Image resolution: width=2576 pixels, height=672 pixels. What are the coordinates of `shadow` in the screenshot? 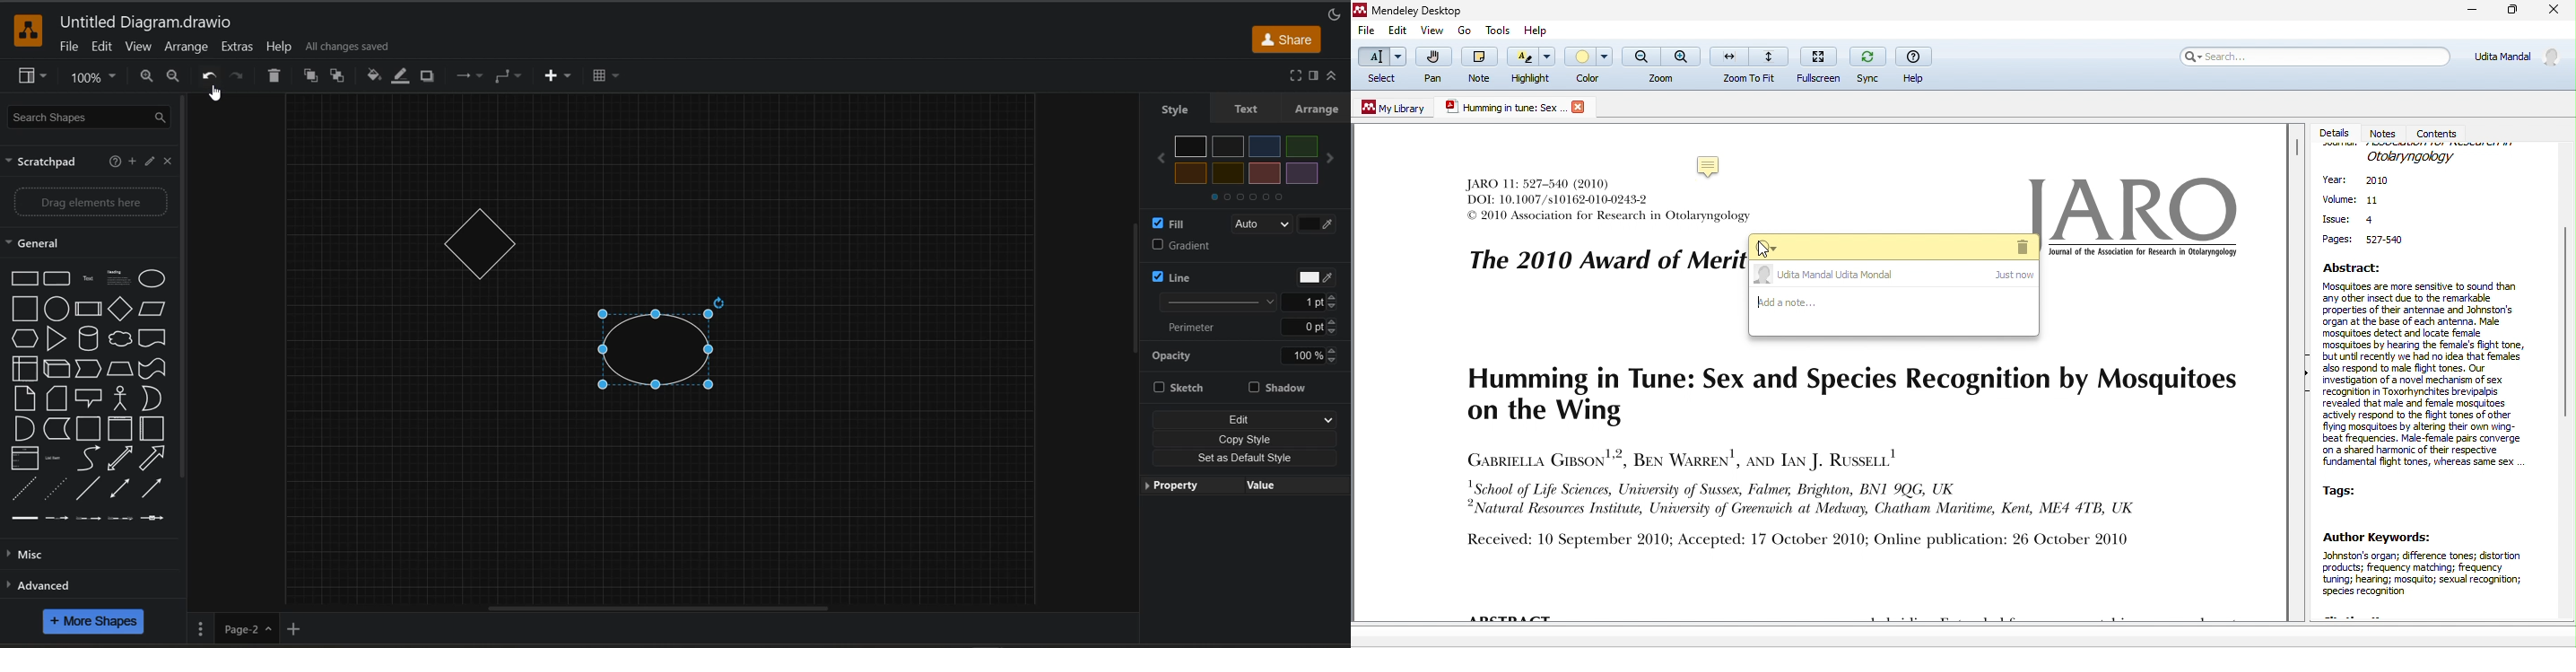 It's located at (1283, 388).